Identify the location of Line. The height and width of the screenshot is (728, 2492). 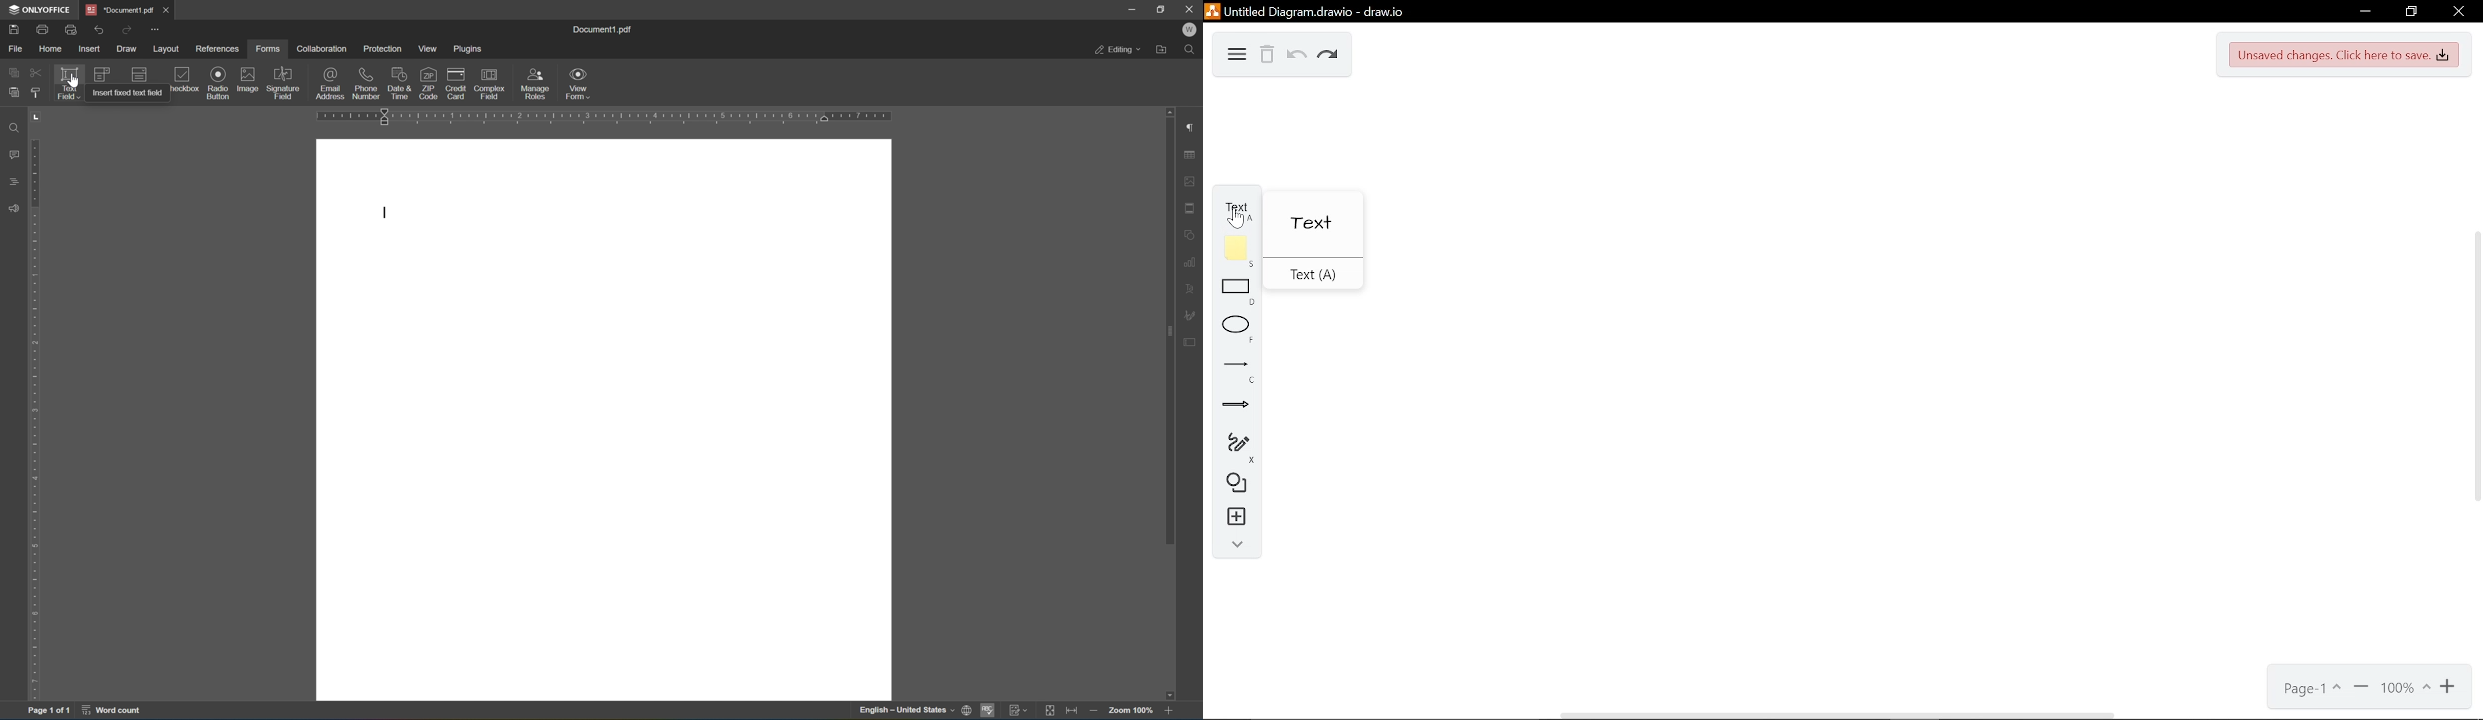
(1231, 370).